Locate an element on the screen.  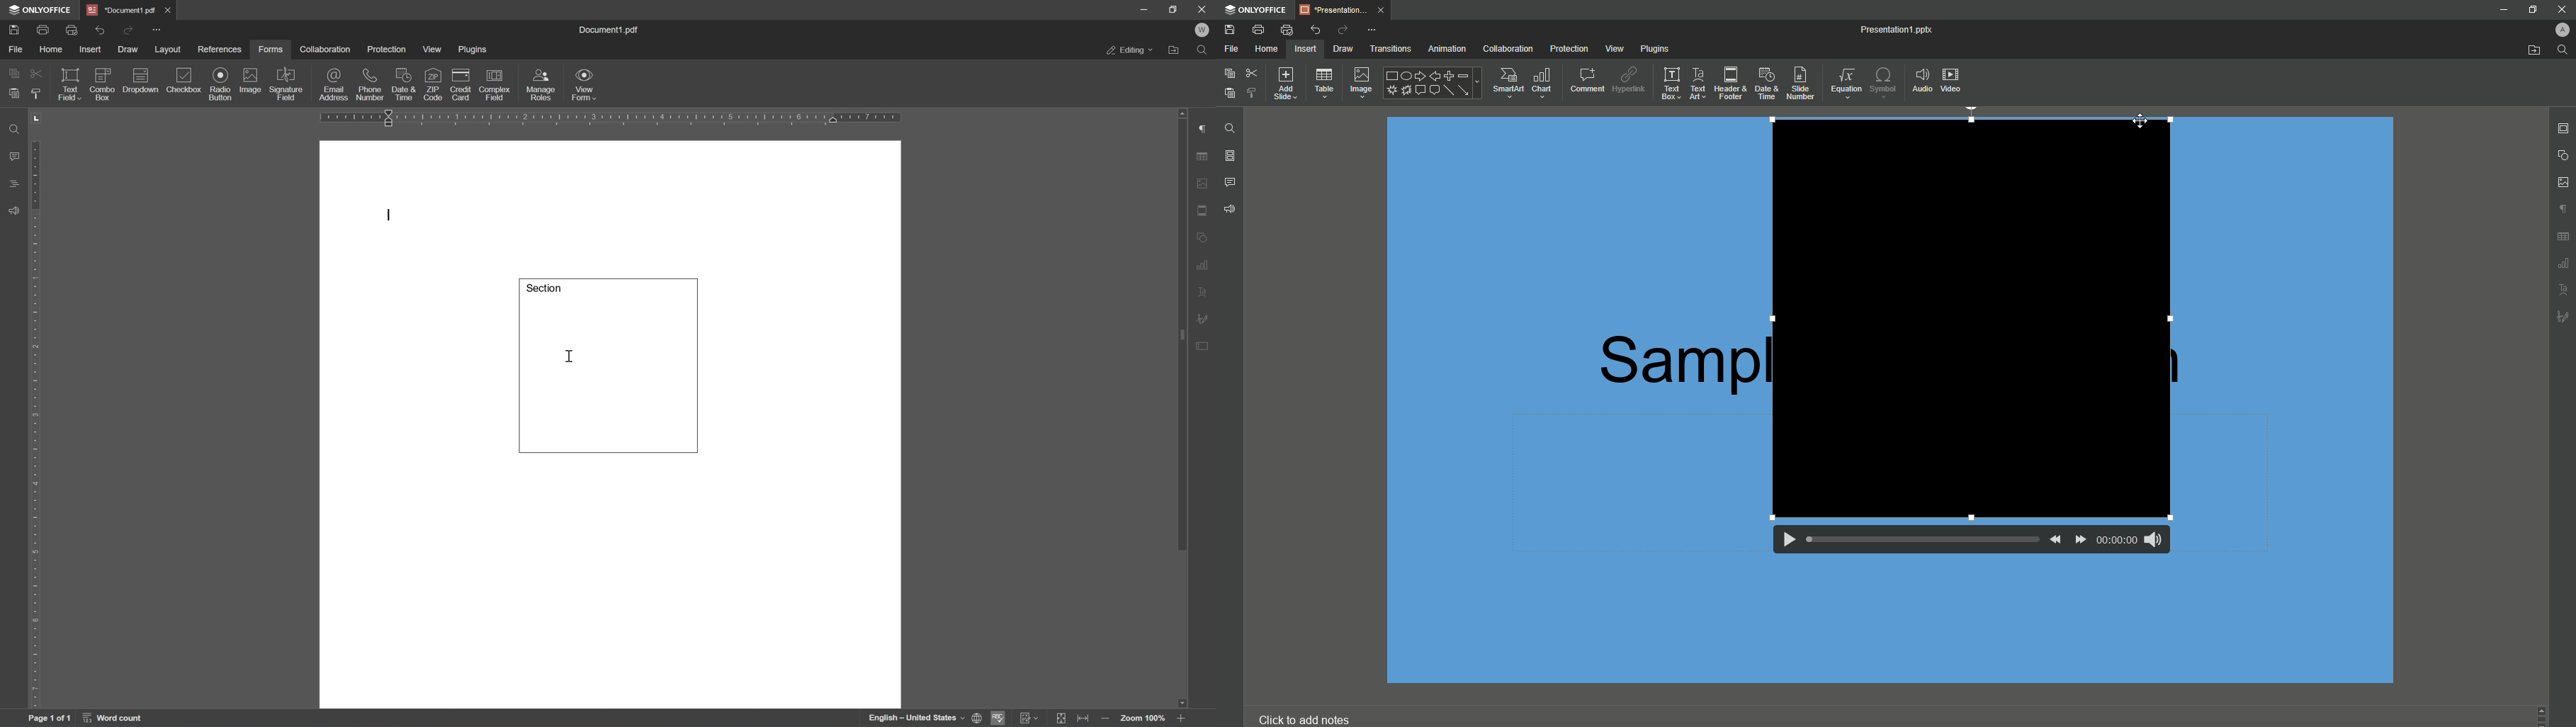
credit card is located at coordinates (461, 84).